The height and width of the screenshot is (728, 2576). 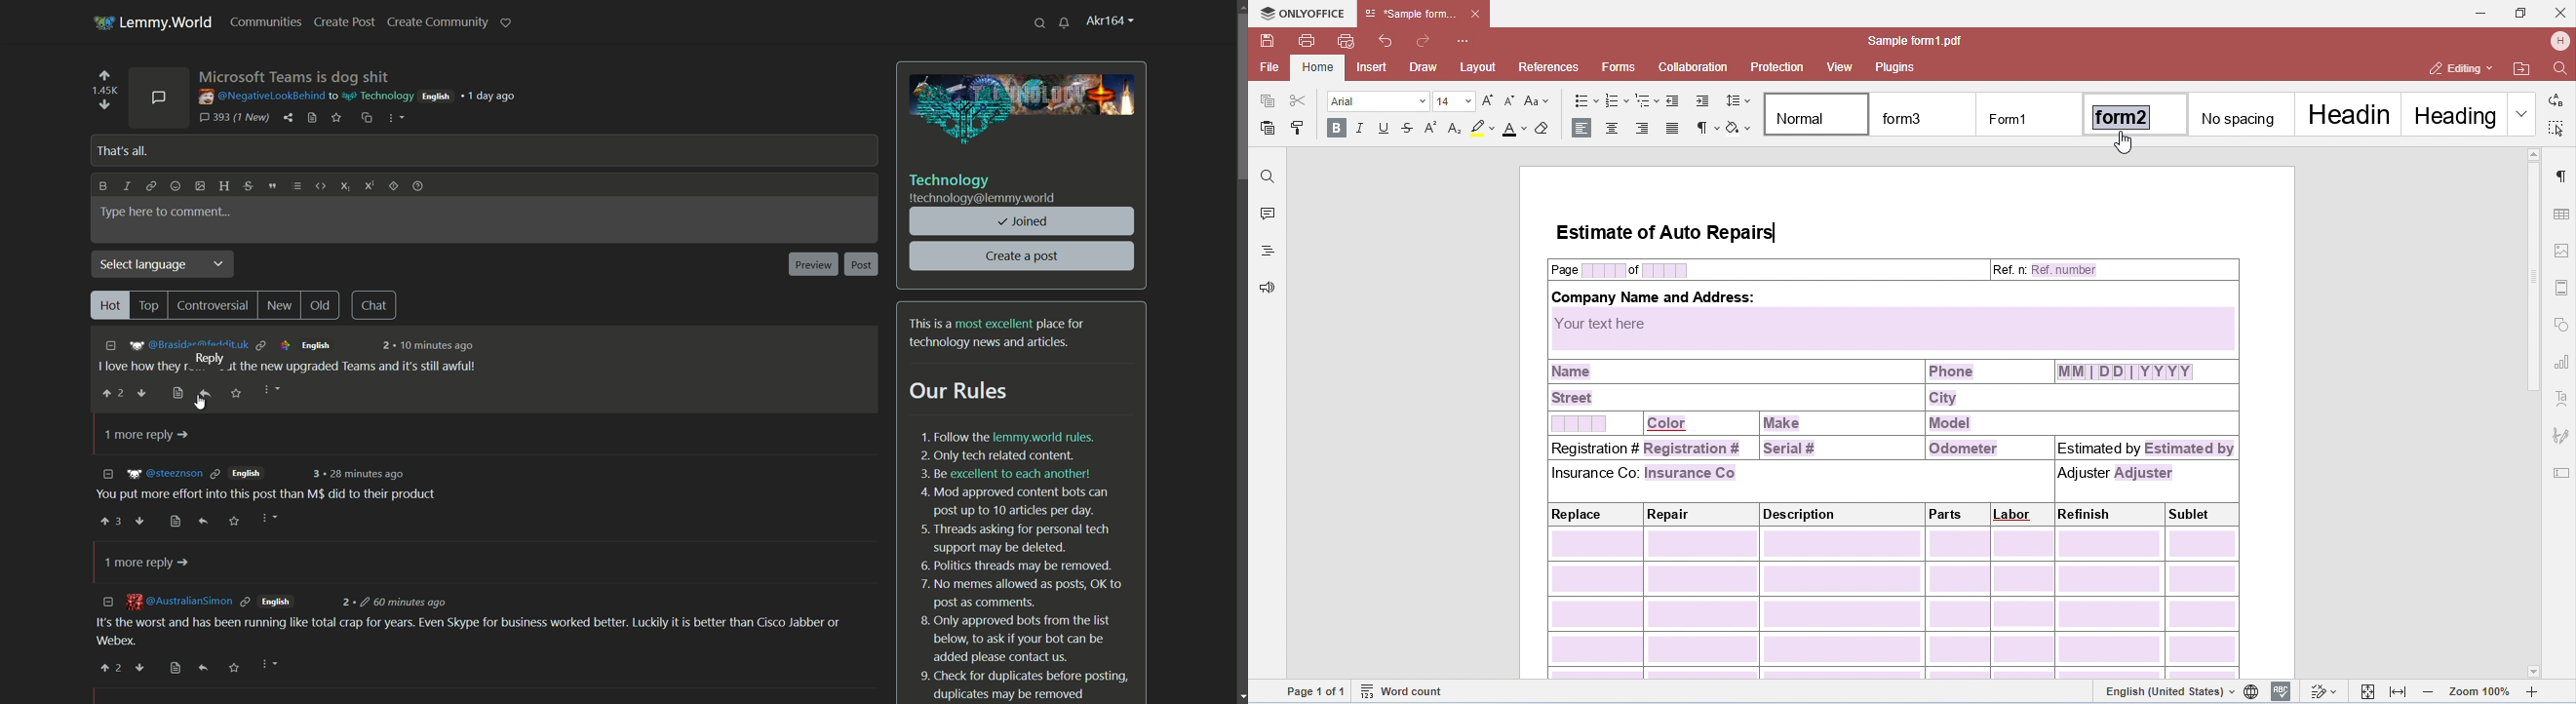 What do you see at coordinates (417, 188) in the screenshot?
I see `formatting help` at bounding box center [417, 188].